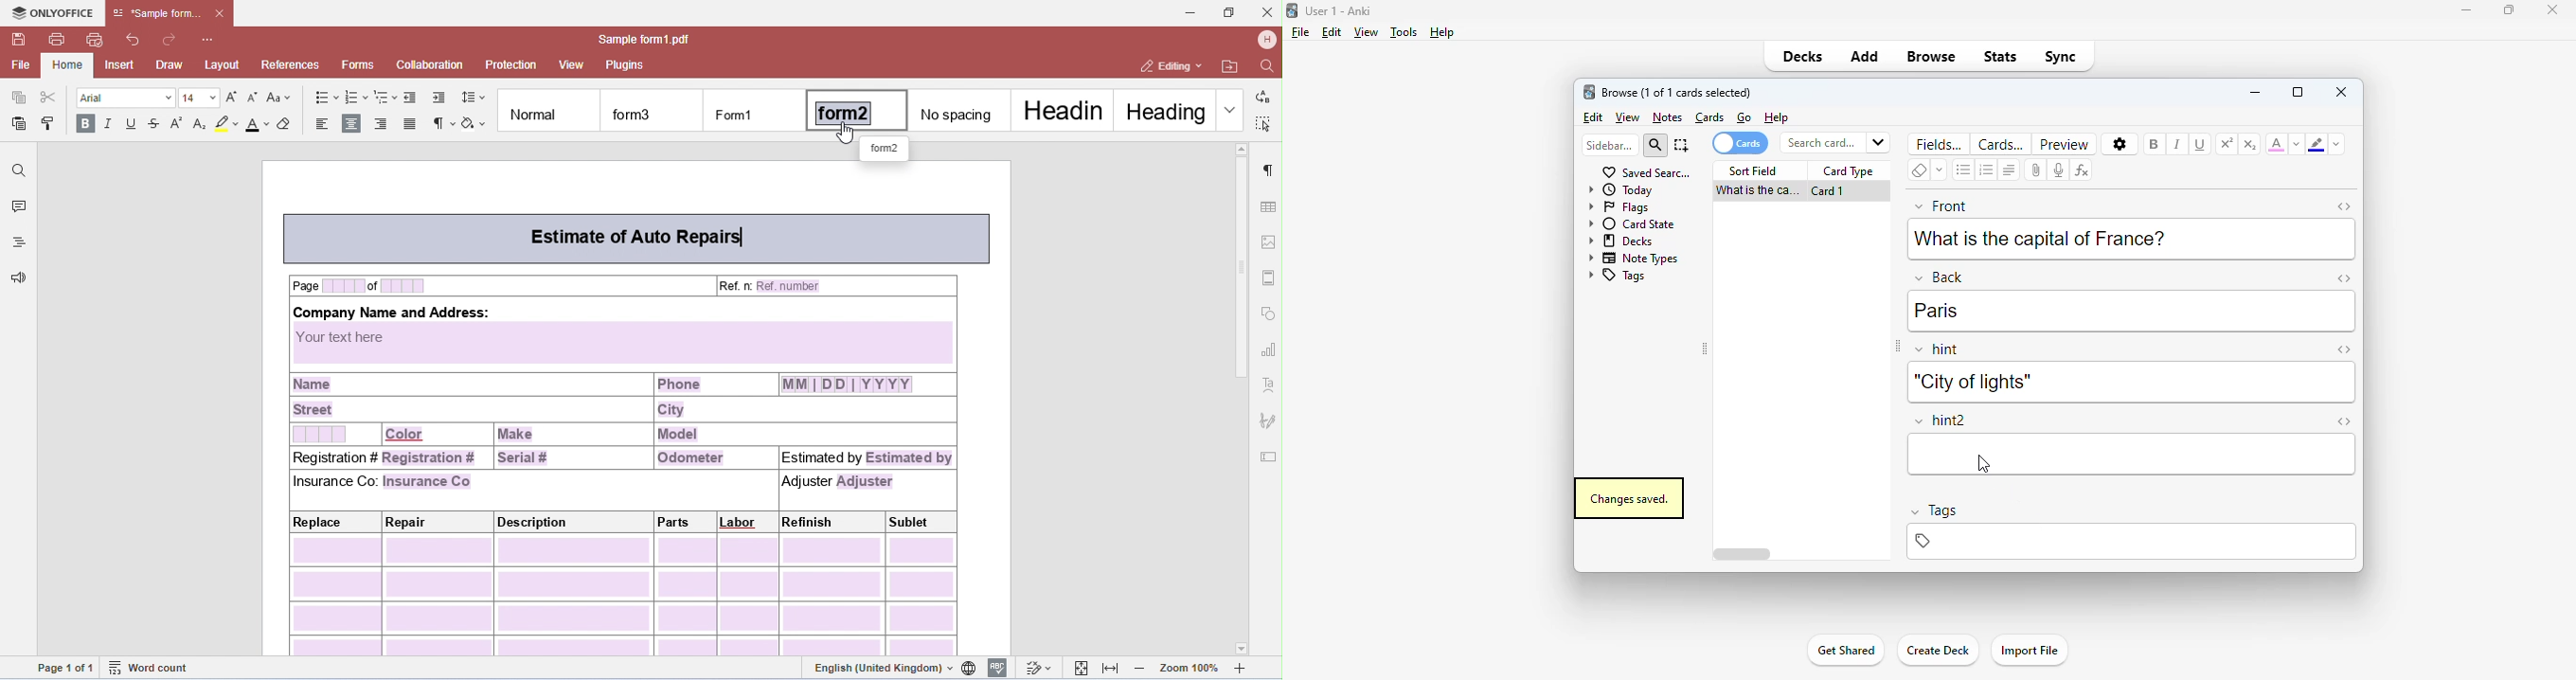 This screenshot has width=2576, height=700. I want to click on card 1, so click(1828, 191).